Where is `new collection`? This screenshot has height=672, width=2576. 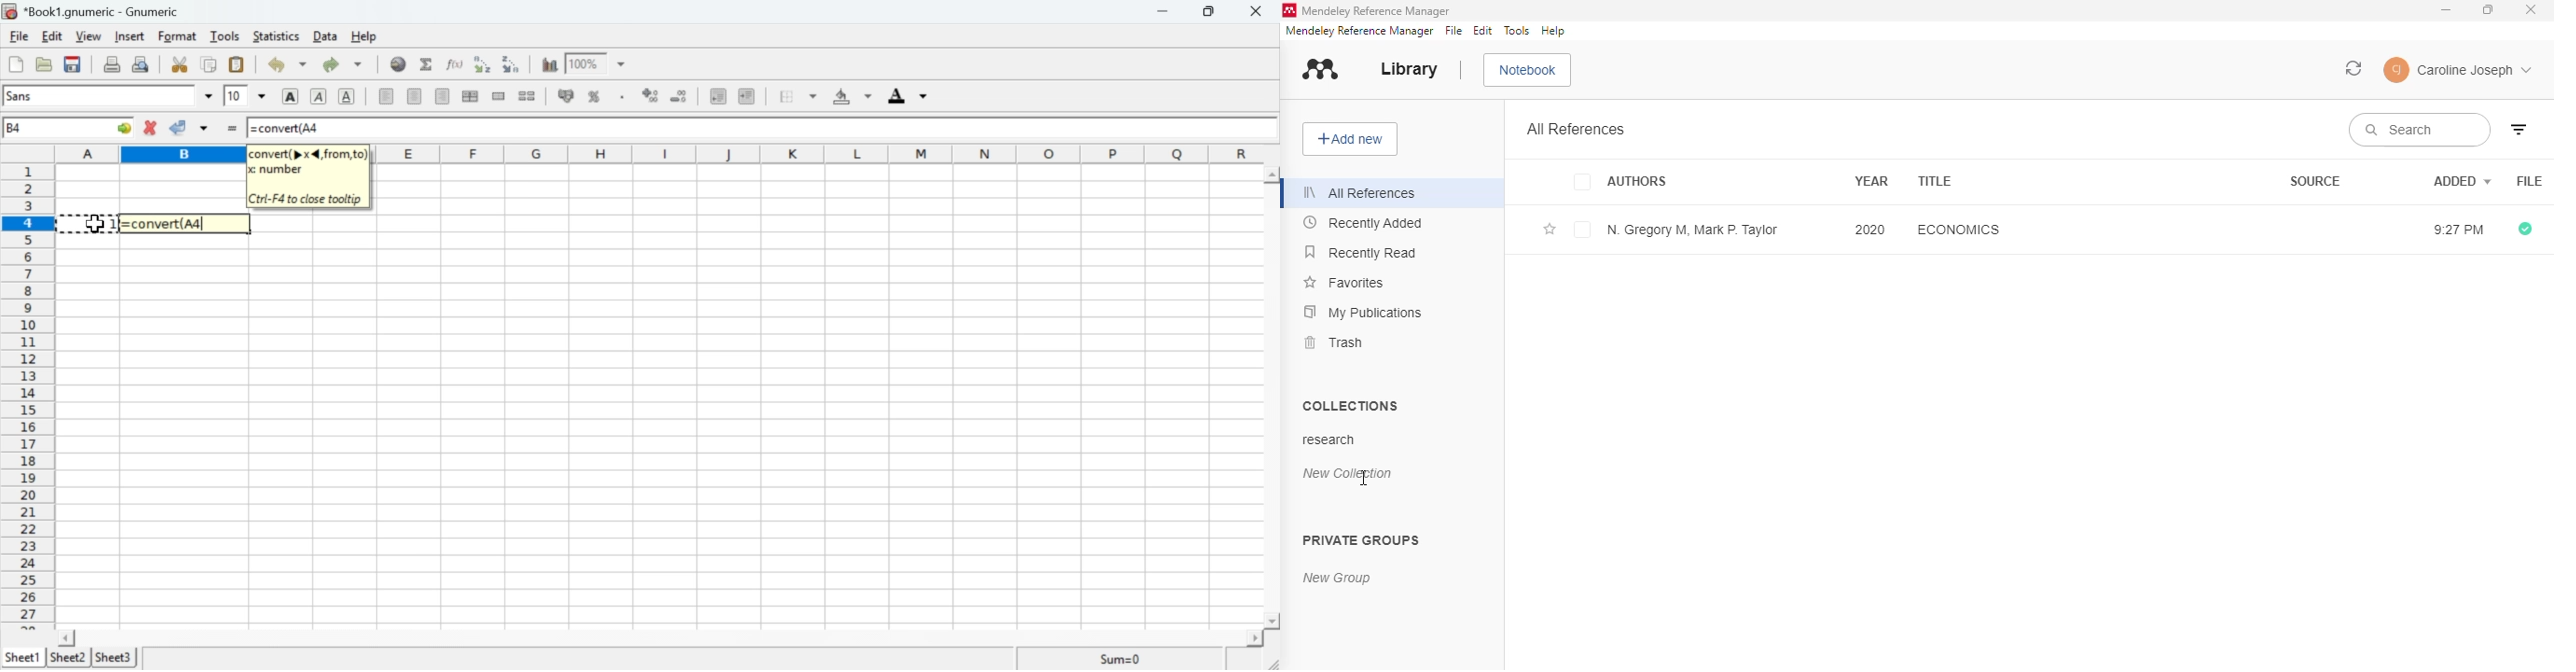 new collection is located at coordinates (1346, 472).